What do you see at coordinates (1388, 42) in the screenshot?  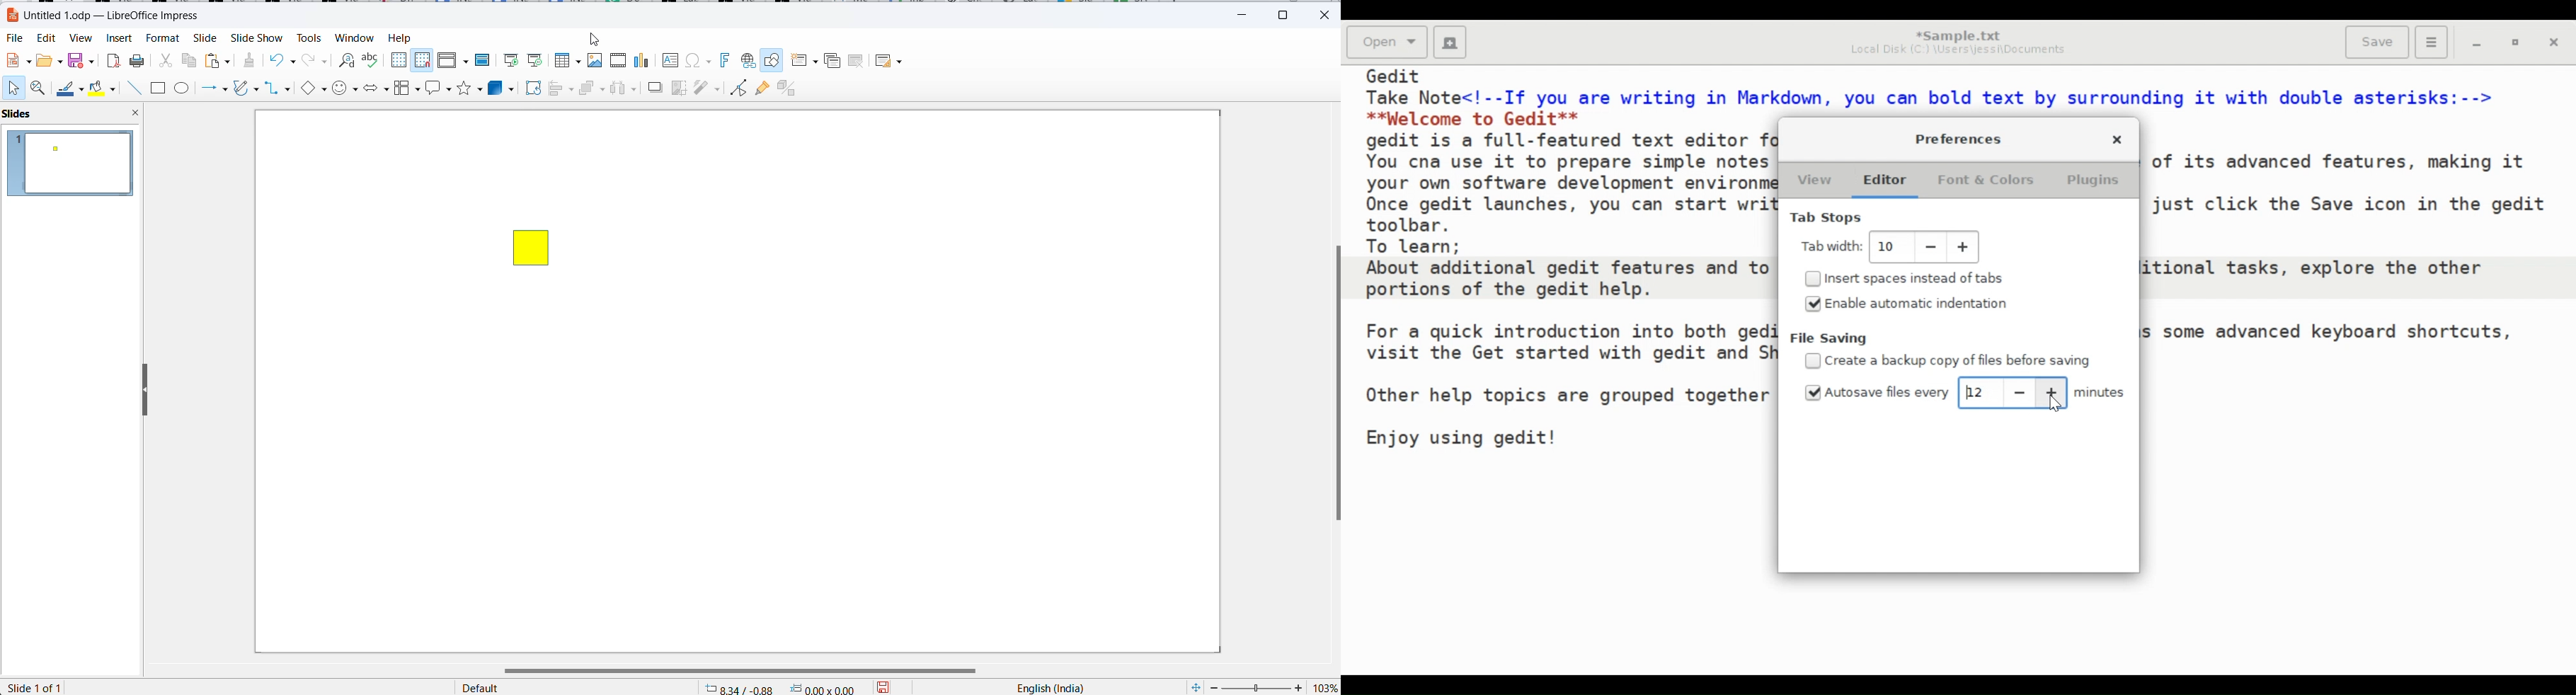 I see `Open` at bounding box center [1388, 42].